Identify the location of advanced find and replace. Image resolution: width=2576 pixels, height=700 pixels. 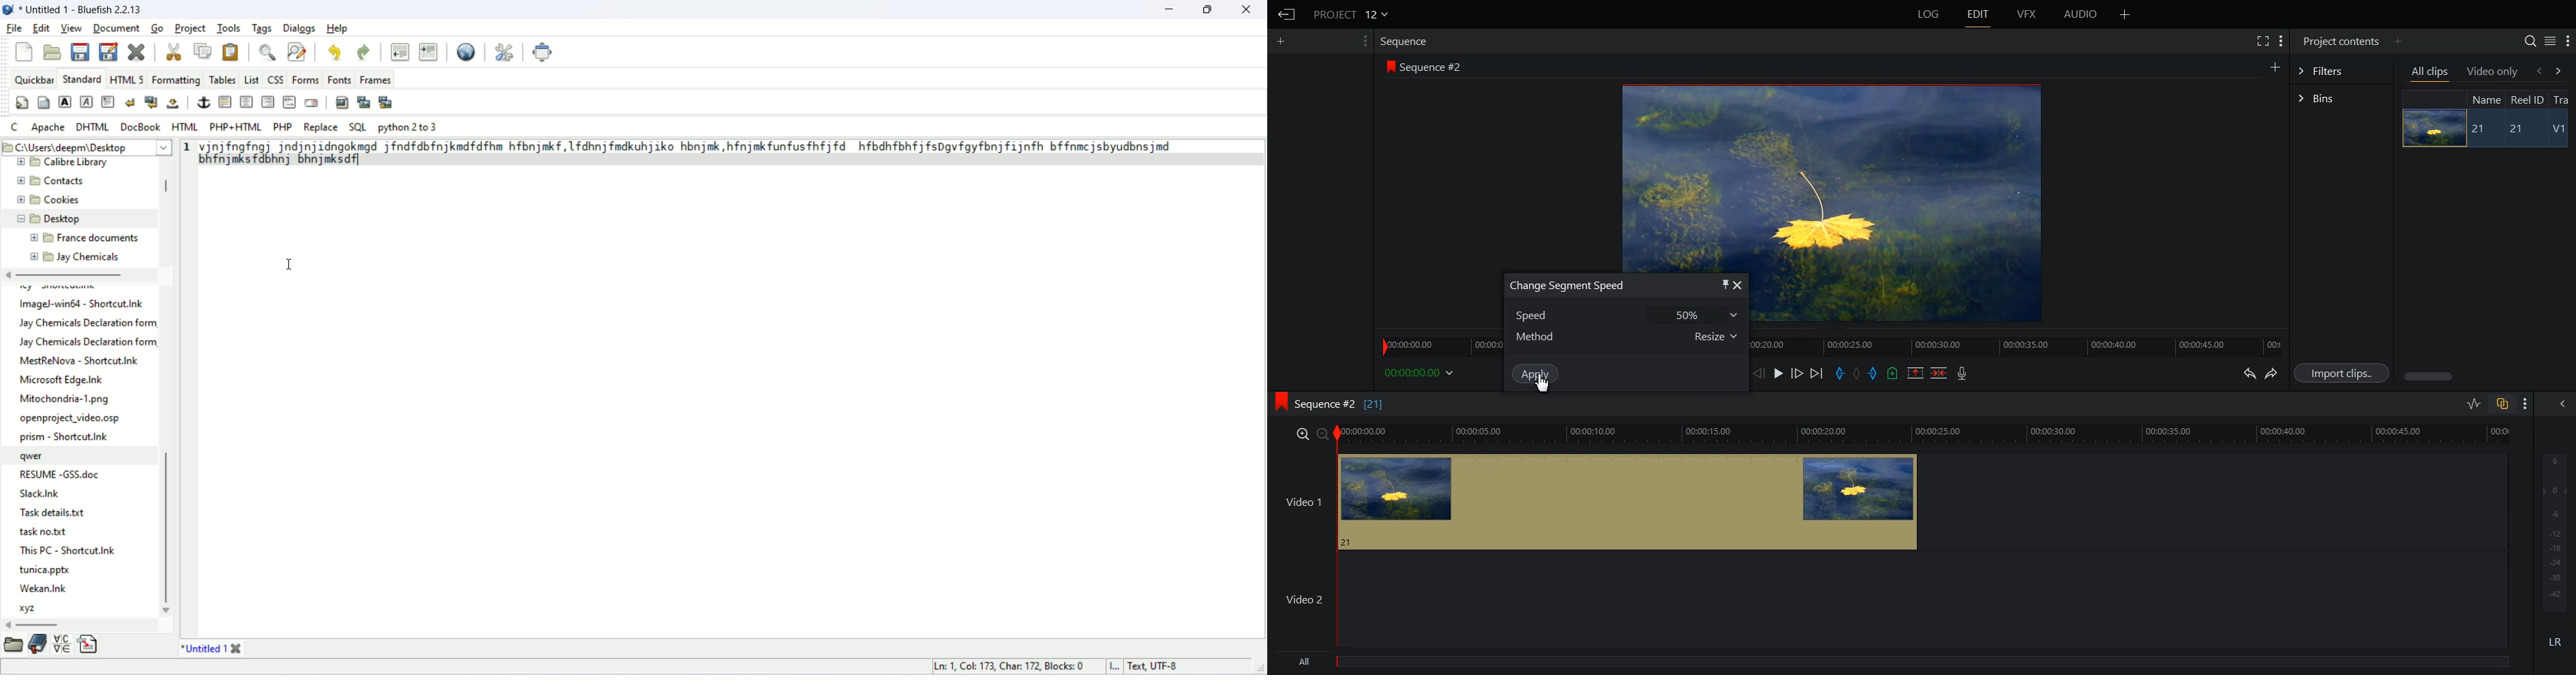
(299, 51).